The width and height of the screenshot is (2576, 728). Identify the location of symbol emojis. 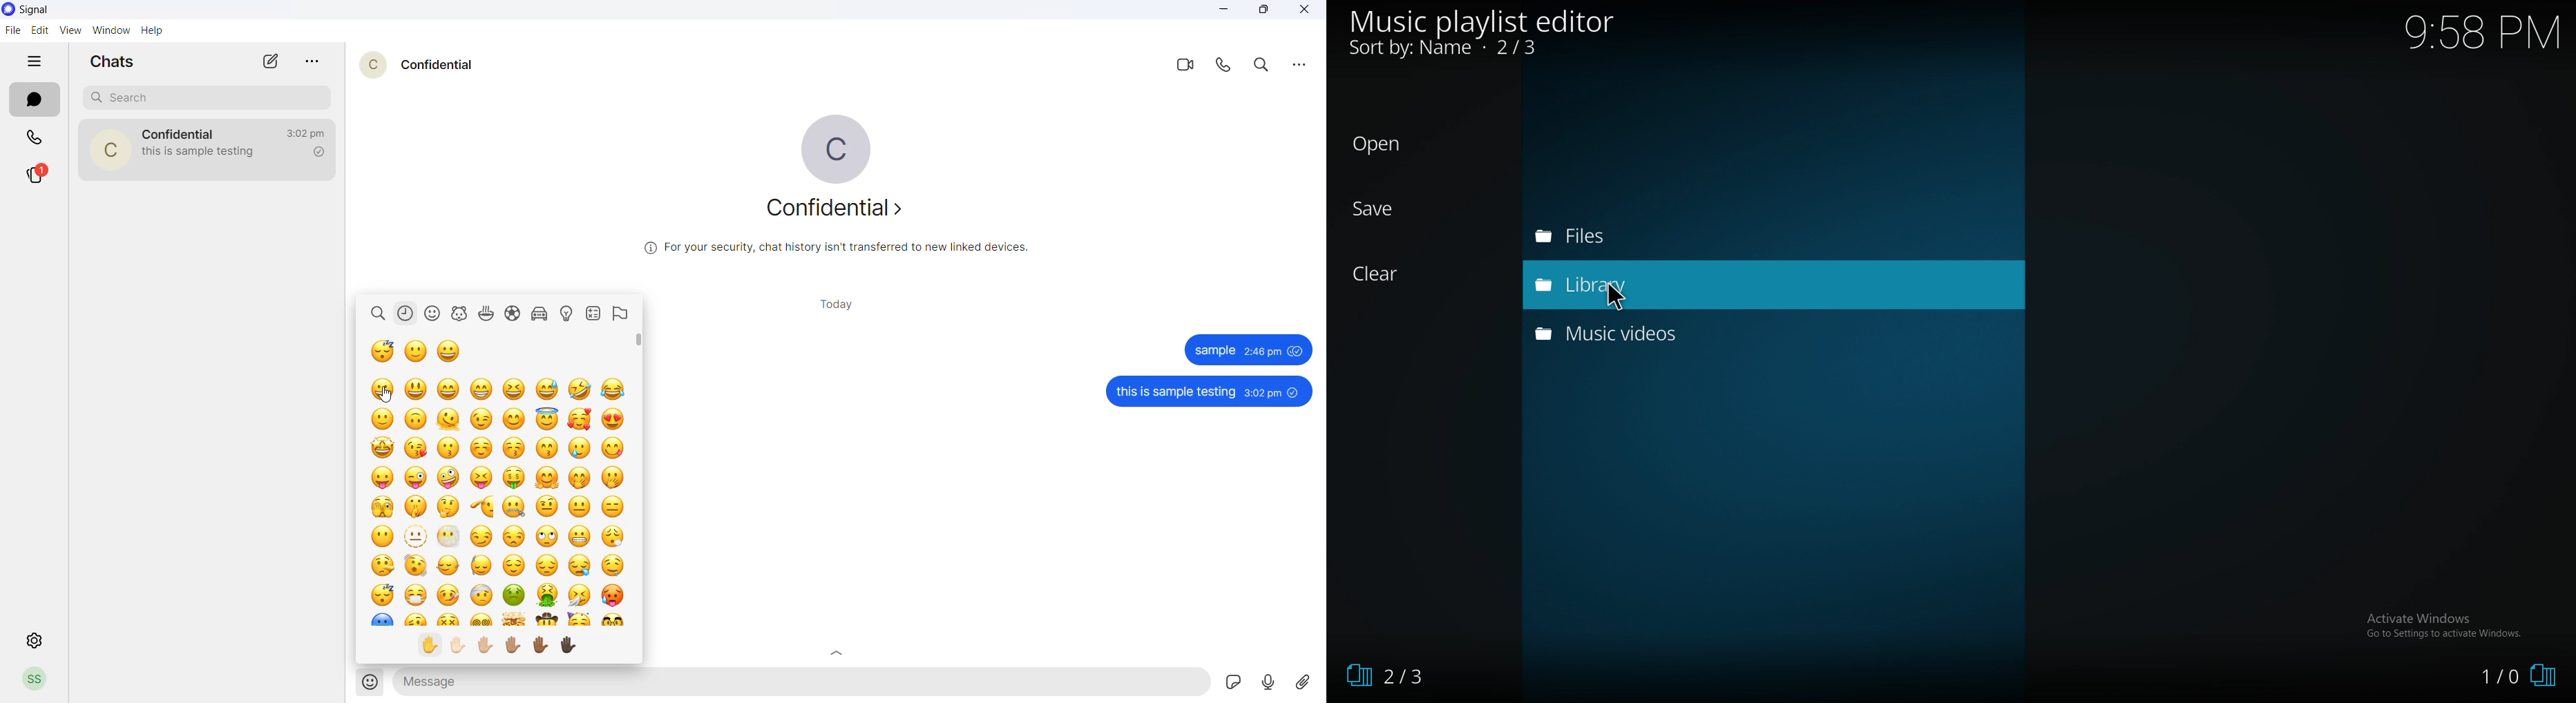
(593, 314).